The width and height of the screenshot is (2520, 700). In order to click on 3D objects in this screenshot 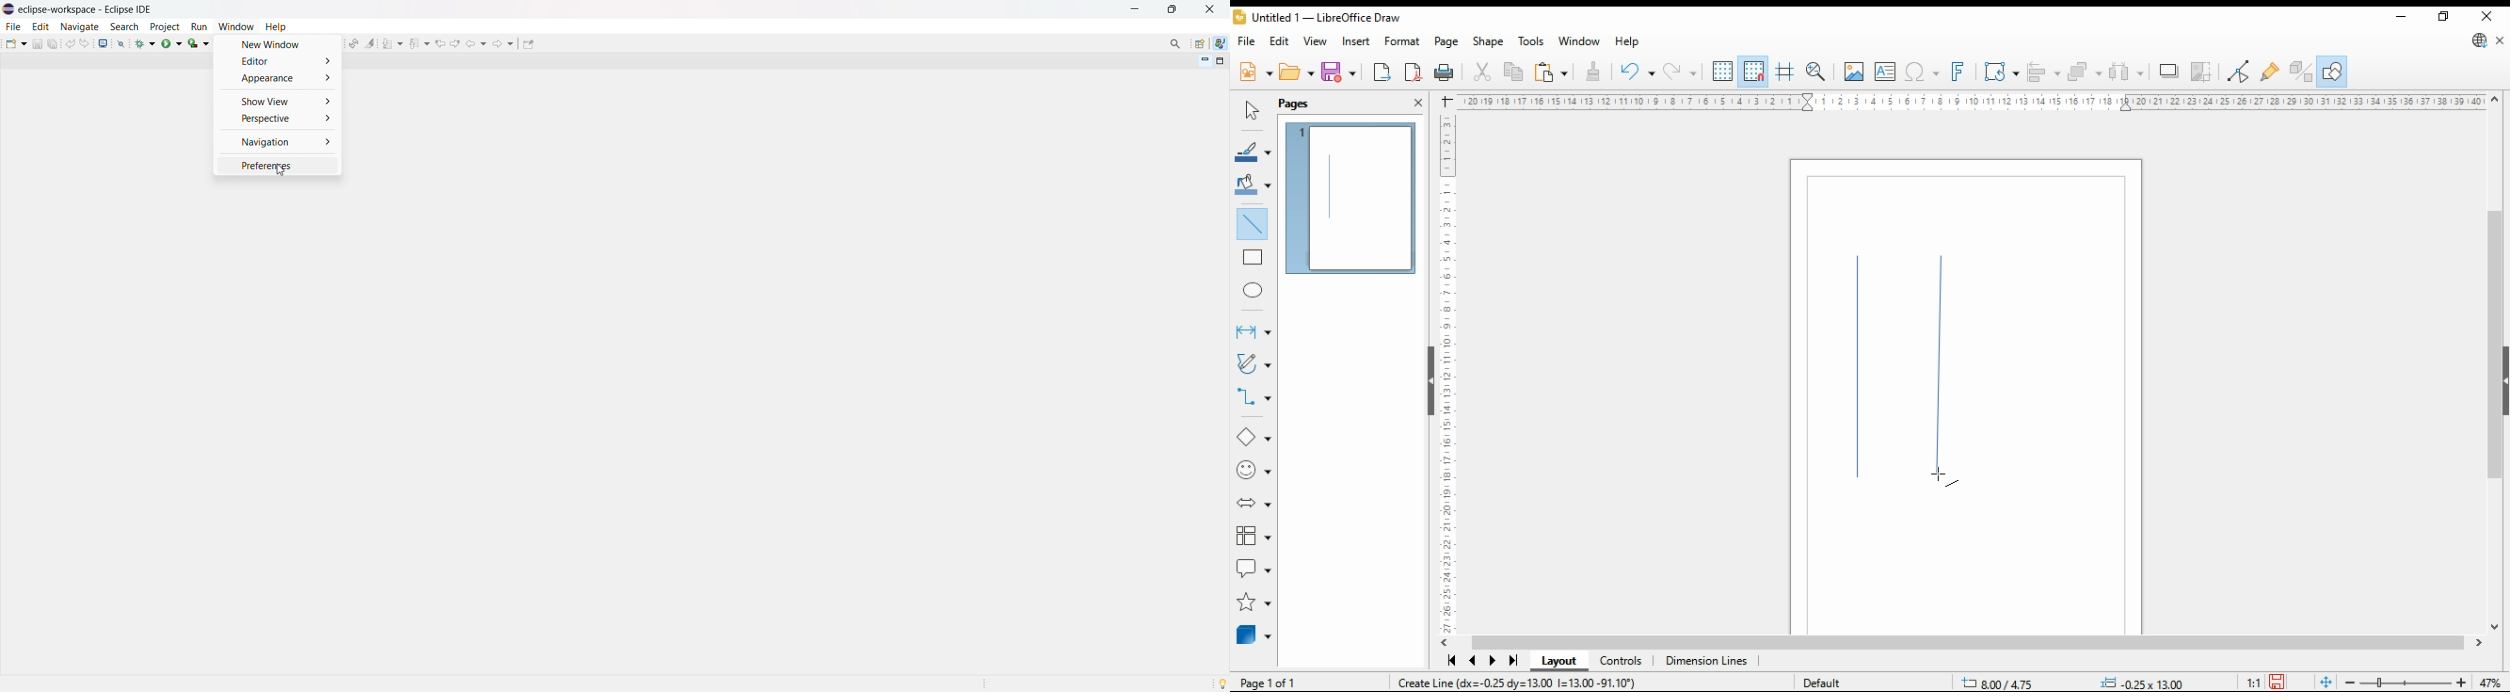, I will do `click(1254, 636)`.